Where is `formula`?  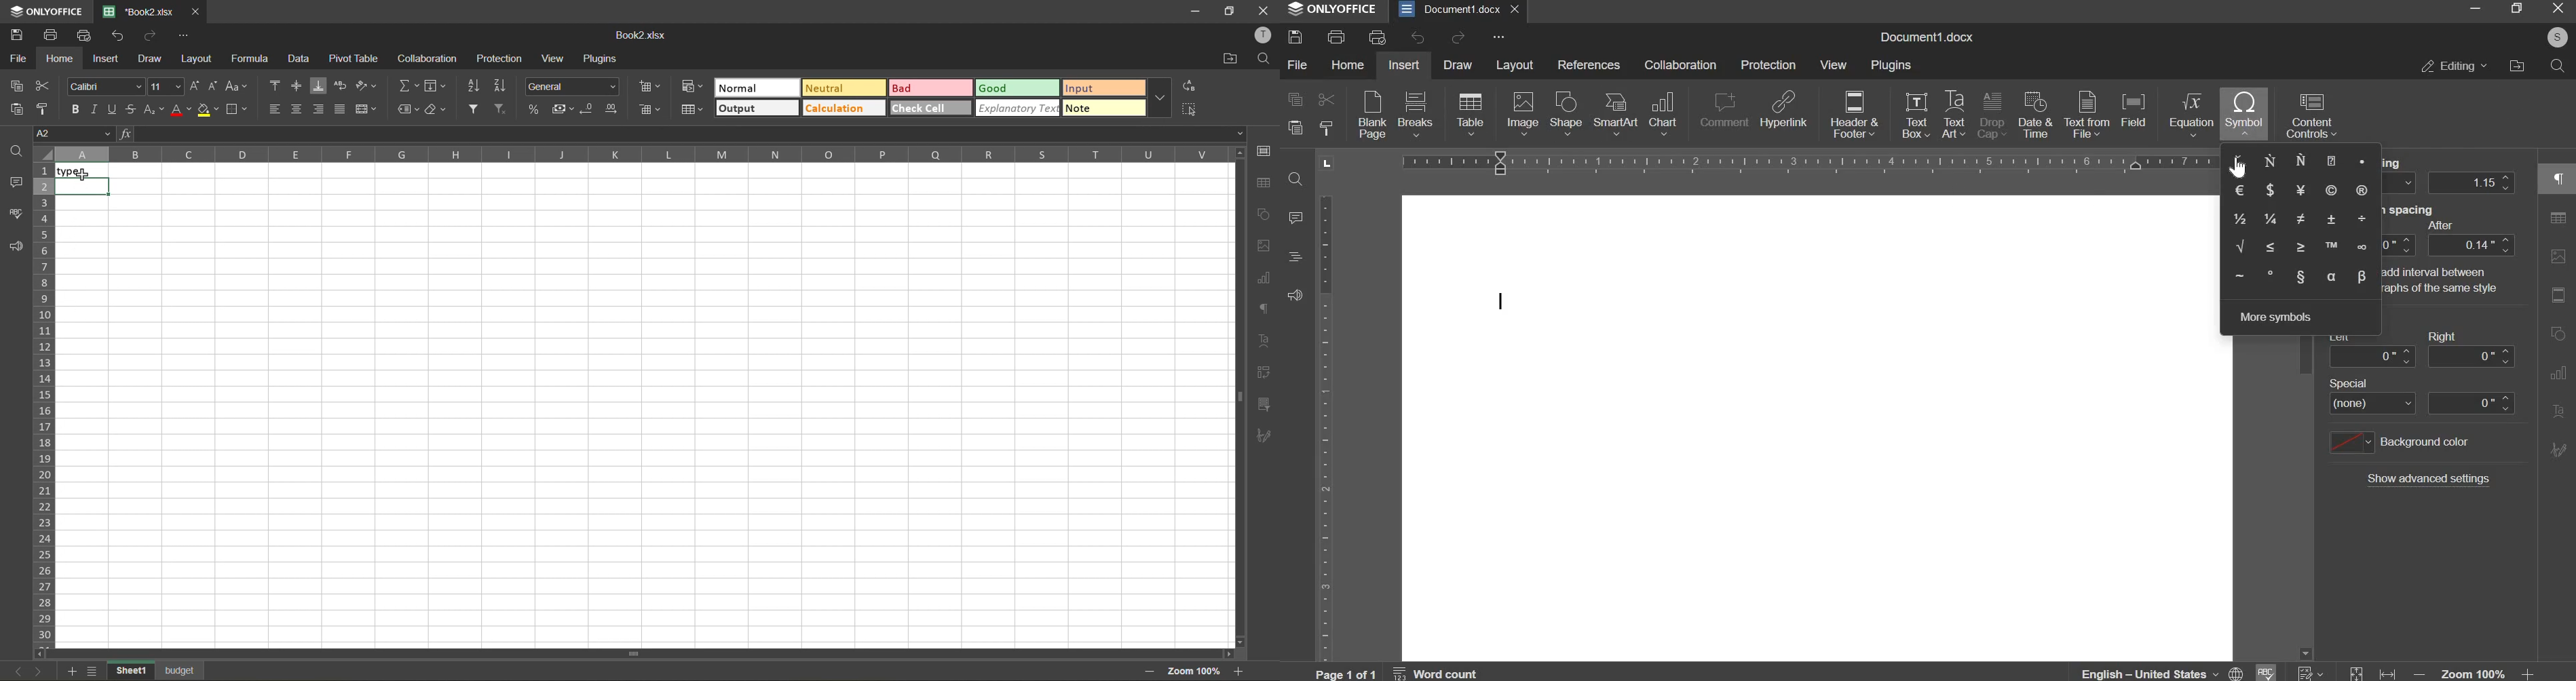 formula is located at coordinates (251, 59).